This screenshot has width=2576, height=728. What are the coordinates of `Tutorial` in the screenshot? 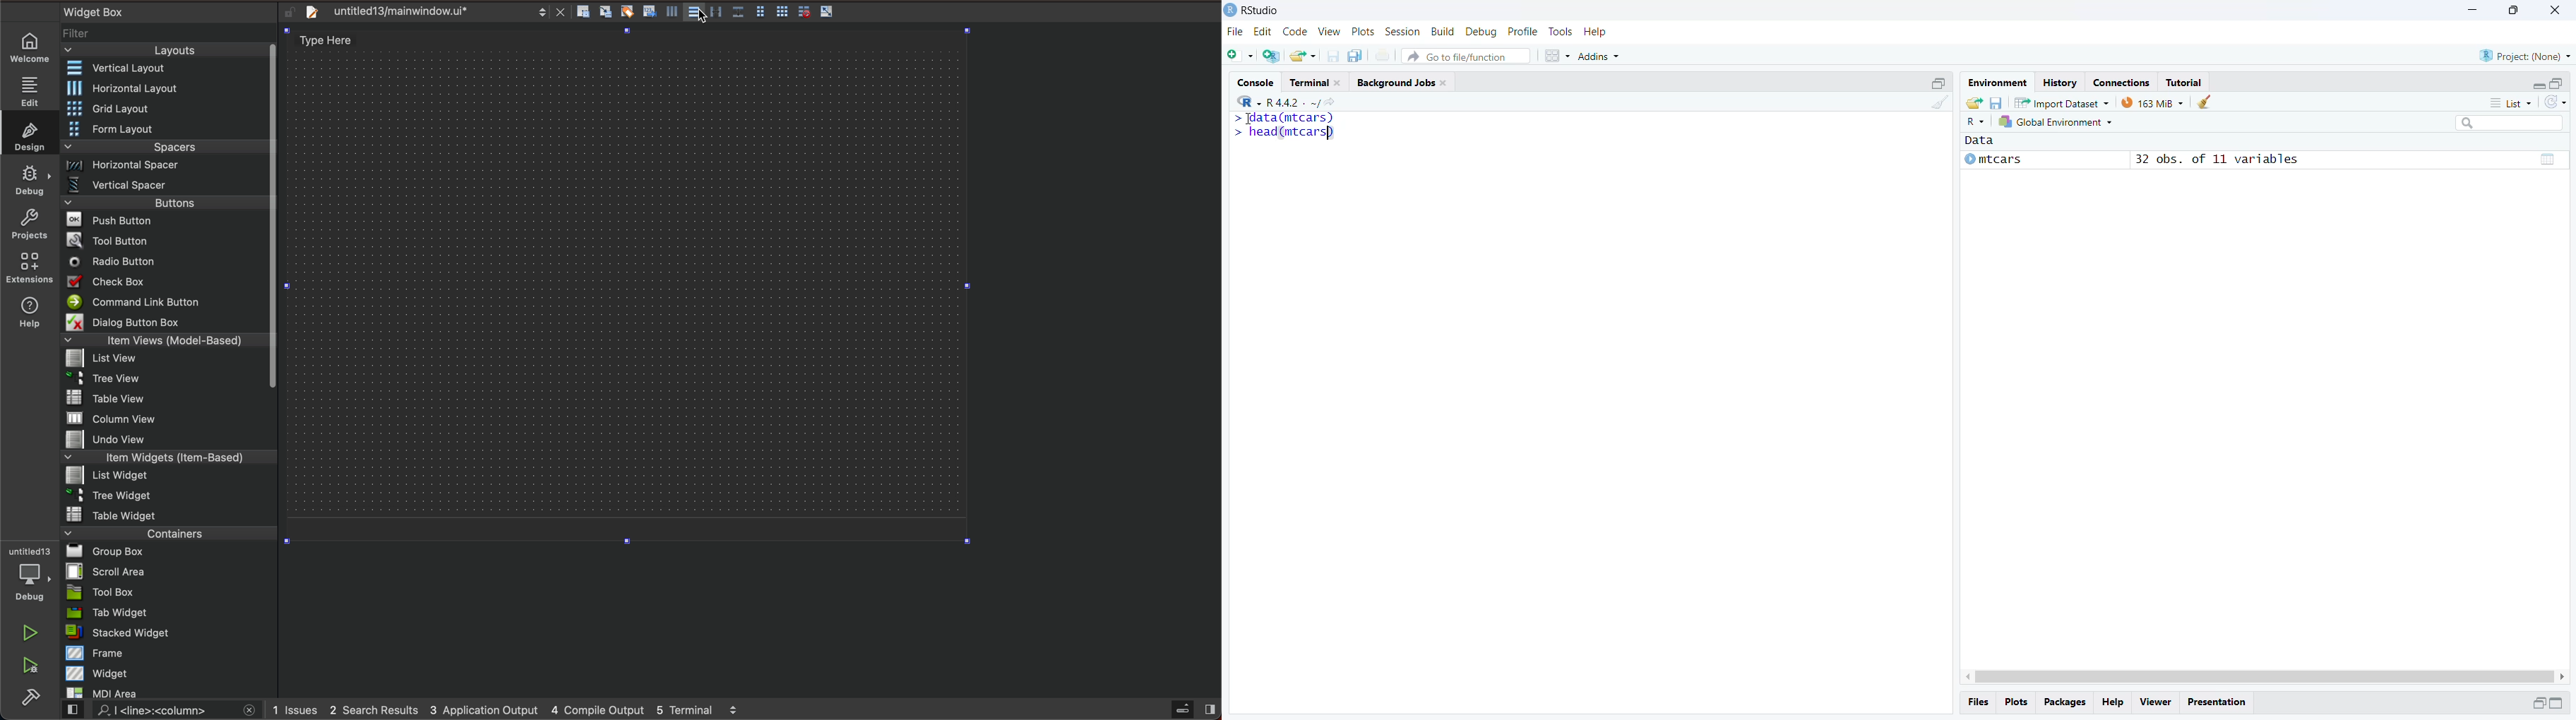 It's located at (2186, 83).